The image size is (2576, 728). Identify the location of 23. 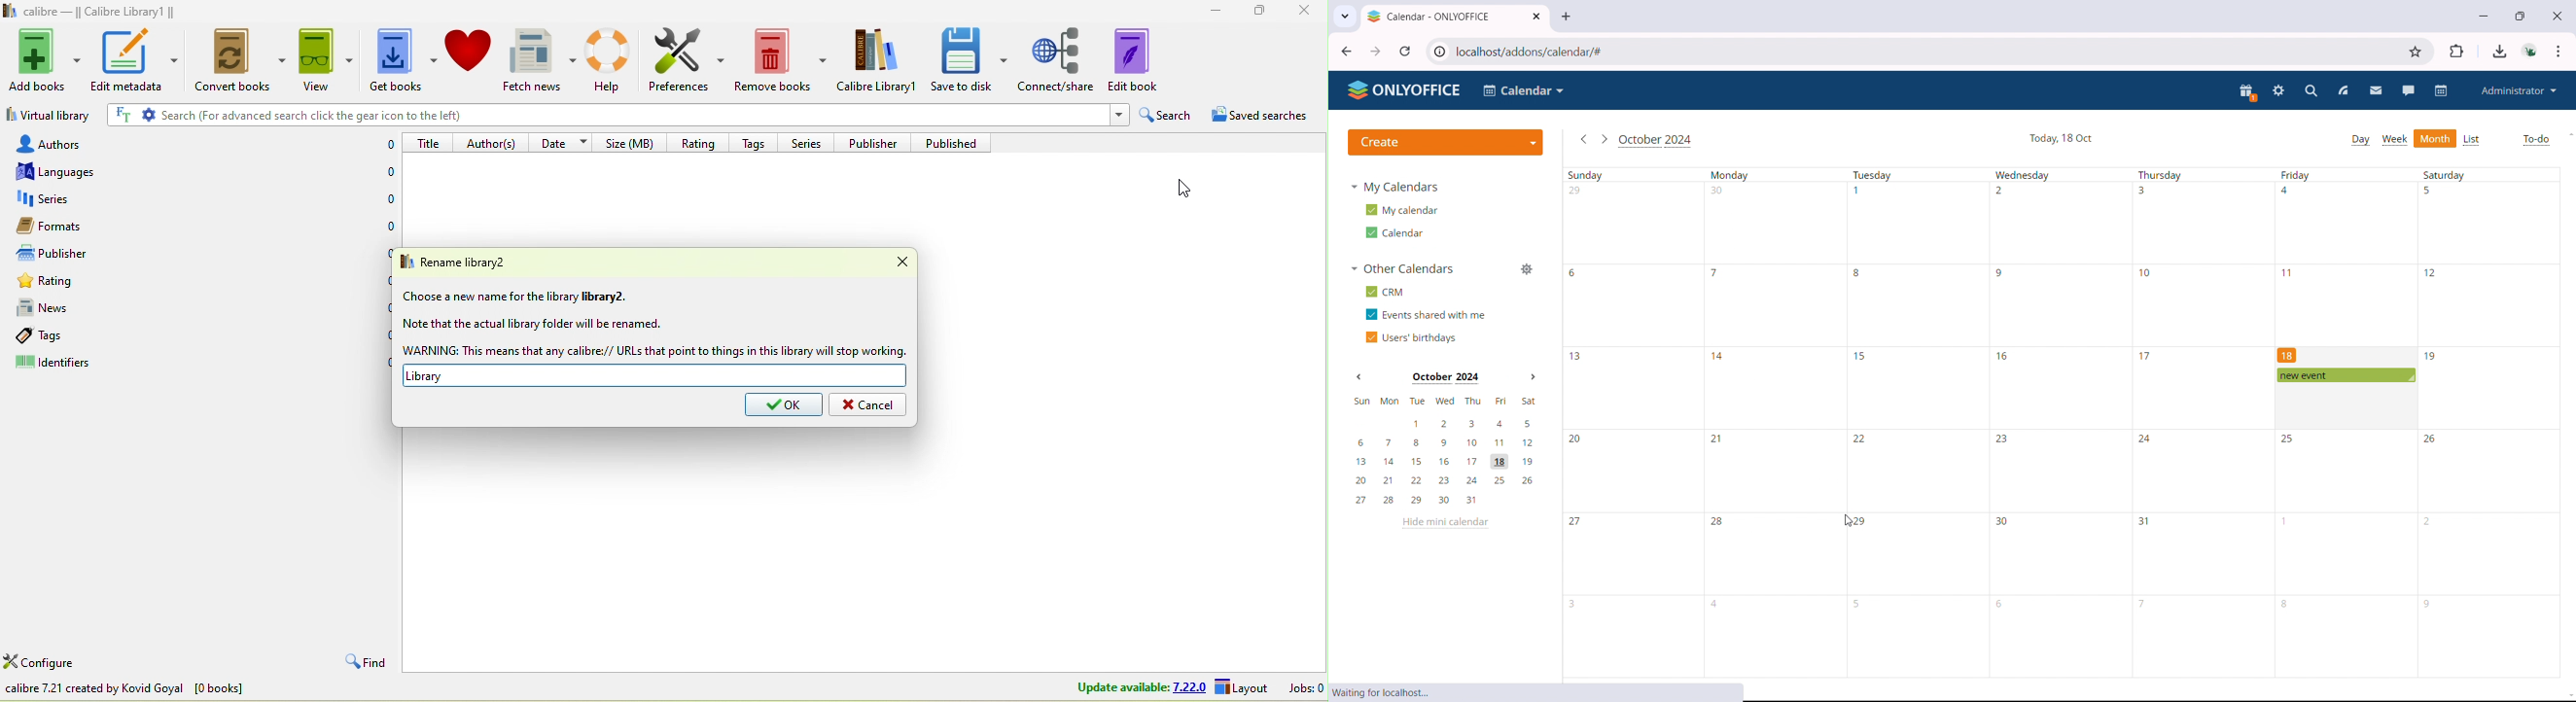
(2002, 441).